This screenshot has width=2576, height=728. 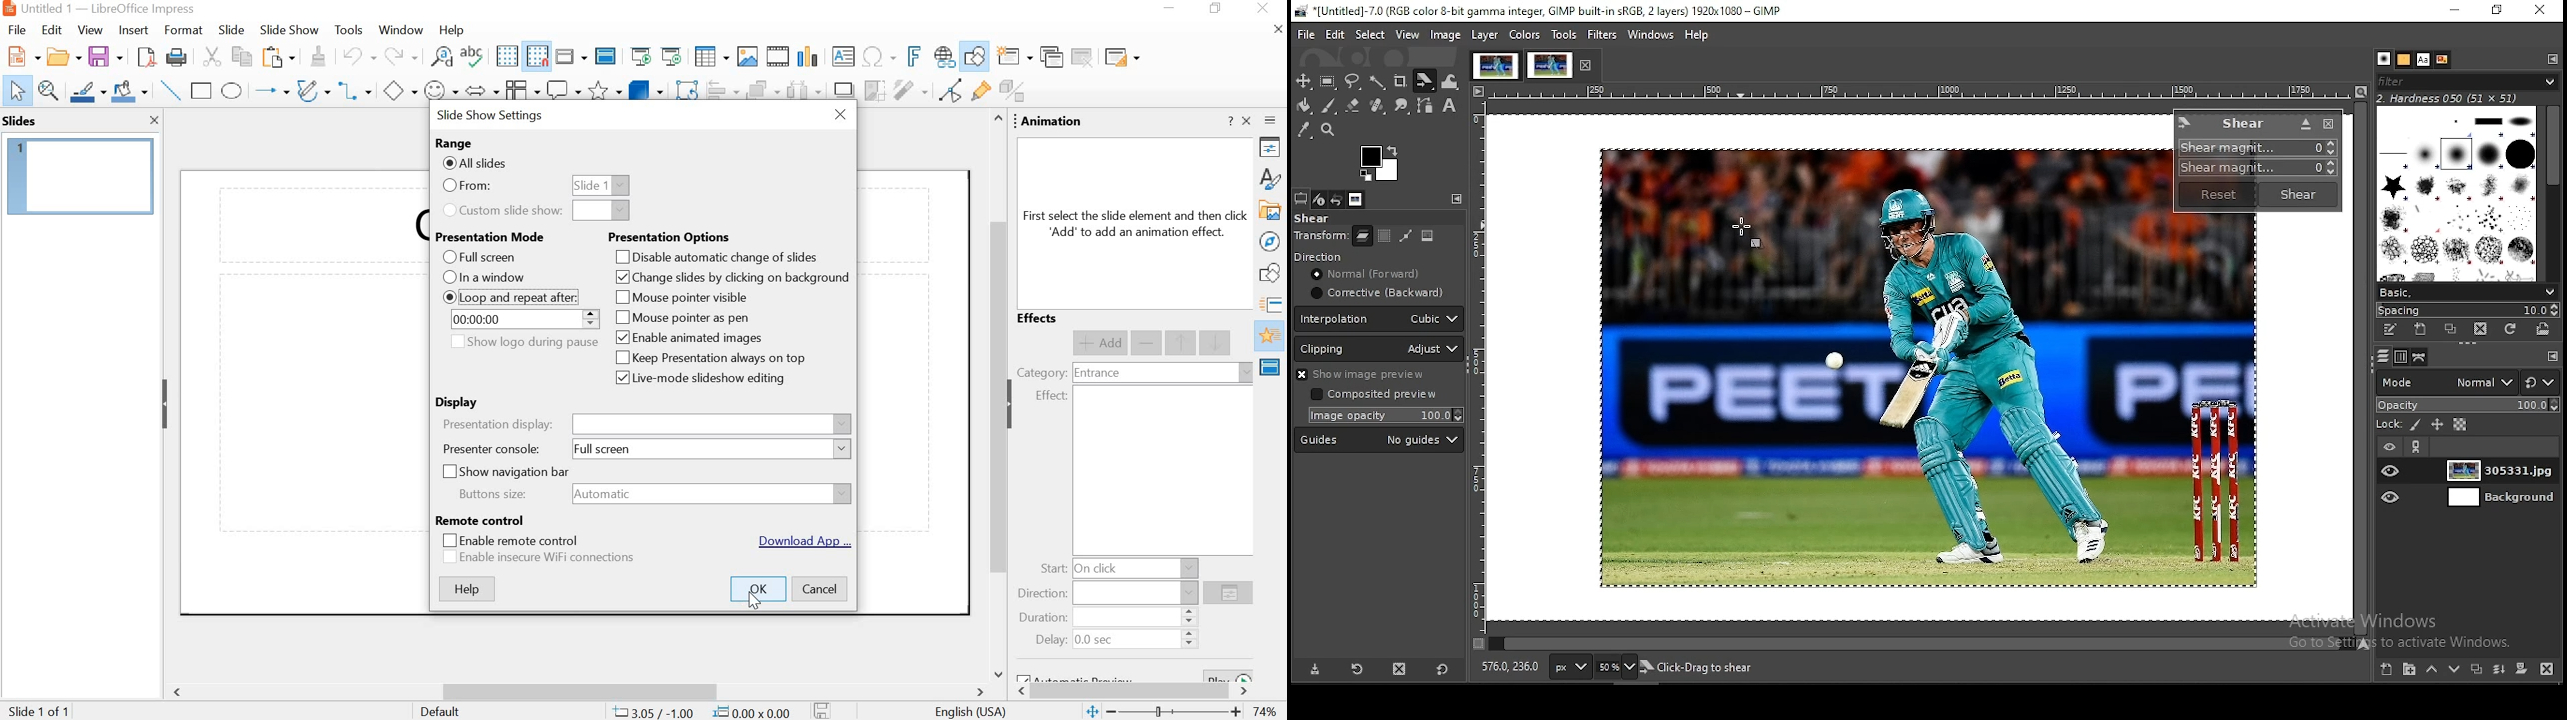 I want to click on download app, so click(x=802, y=541).